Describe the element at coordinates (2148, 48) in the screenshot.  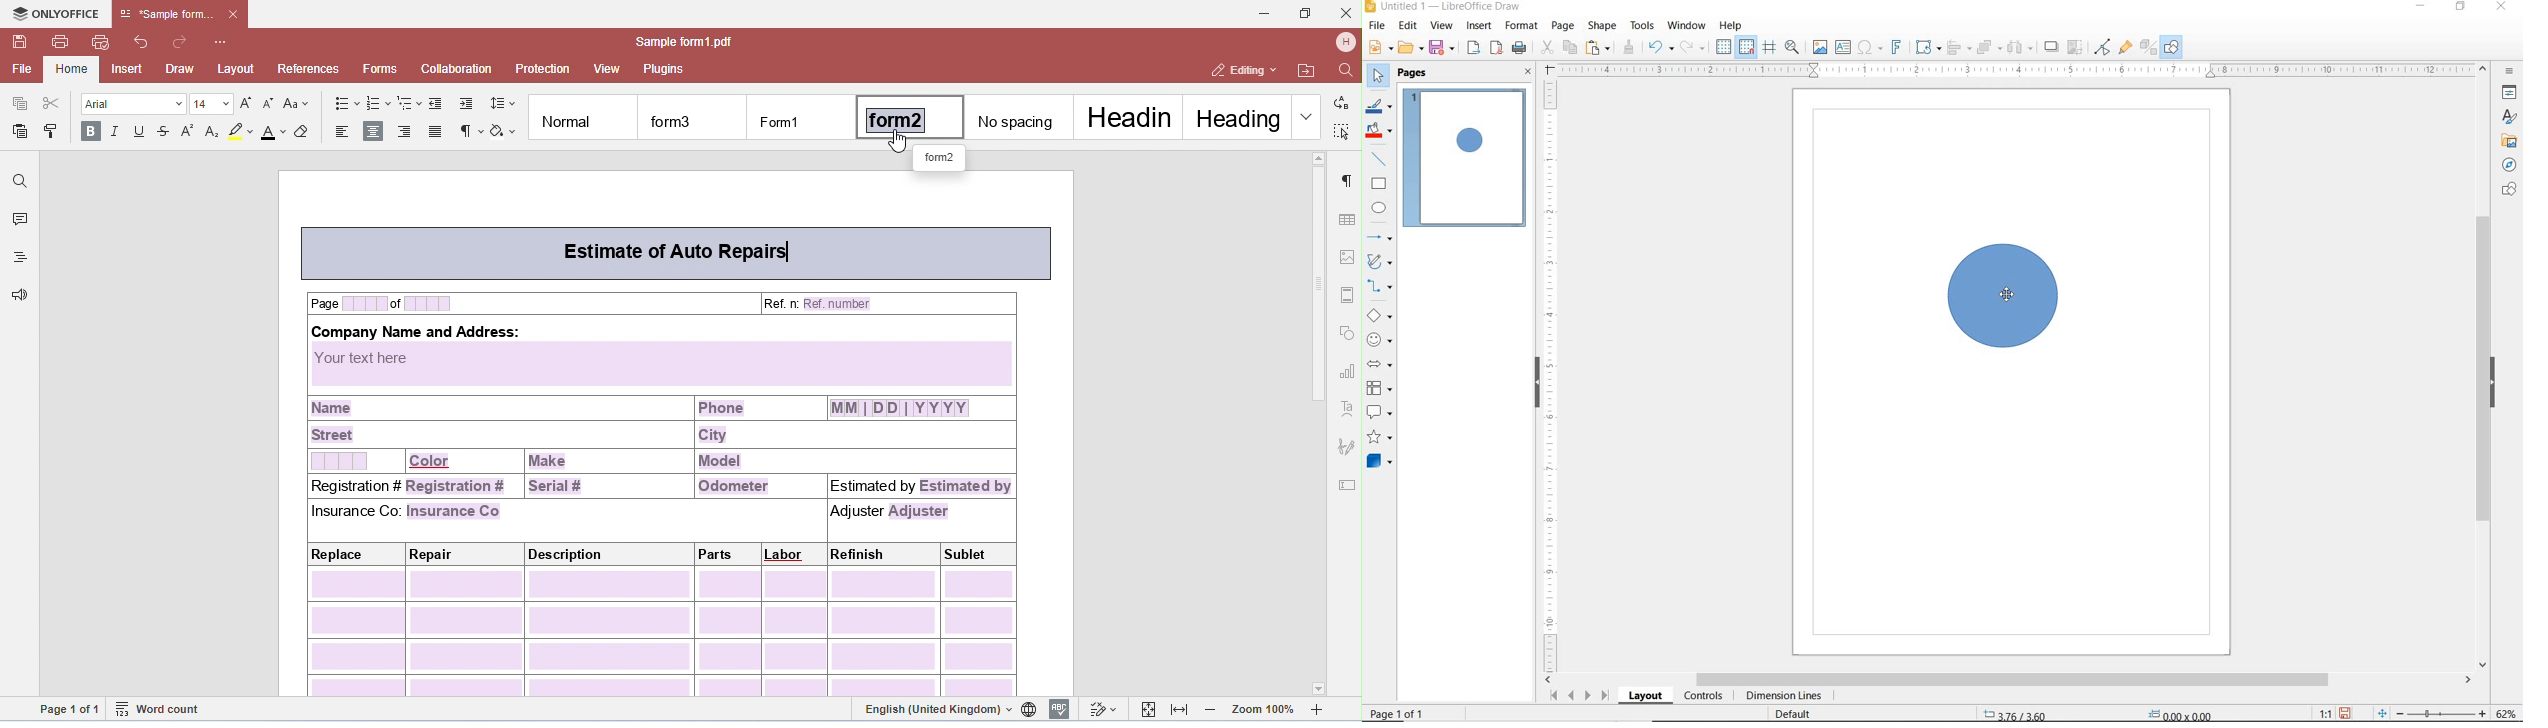
I see `TOGGLE EXTRUSION` at that location.